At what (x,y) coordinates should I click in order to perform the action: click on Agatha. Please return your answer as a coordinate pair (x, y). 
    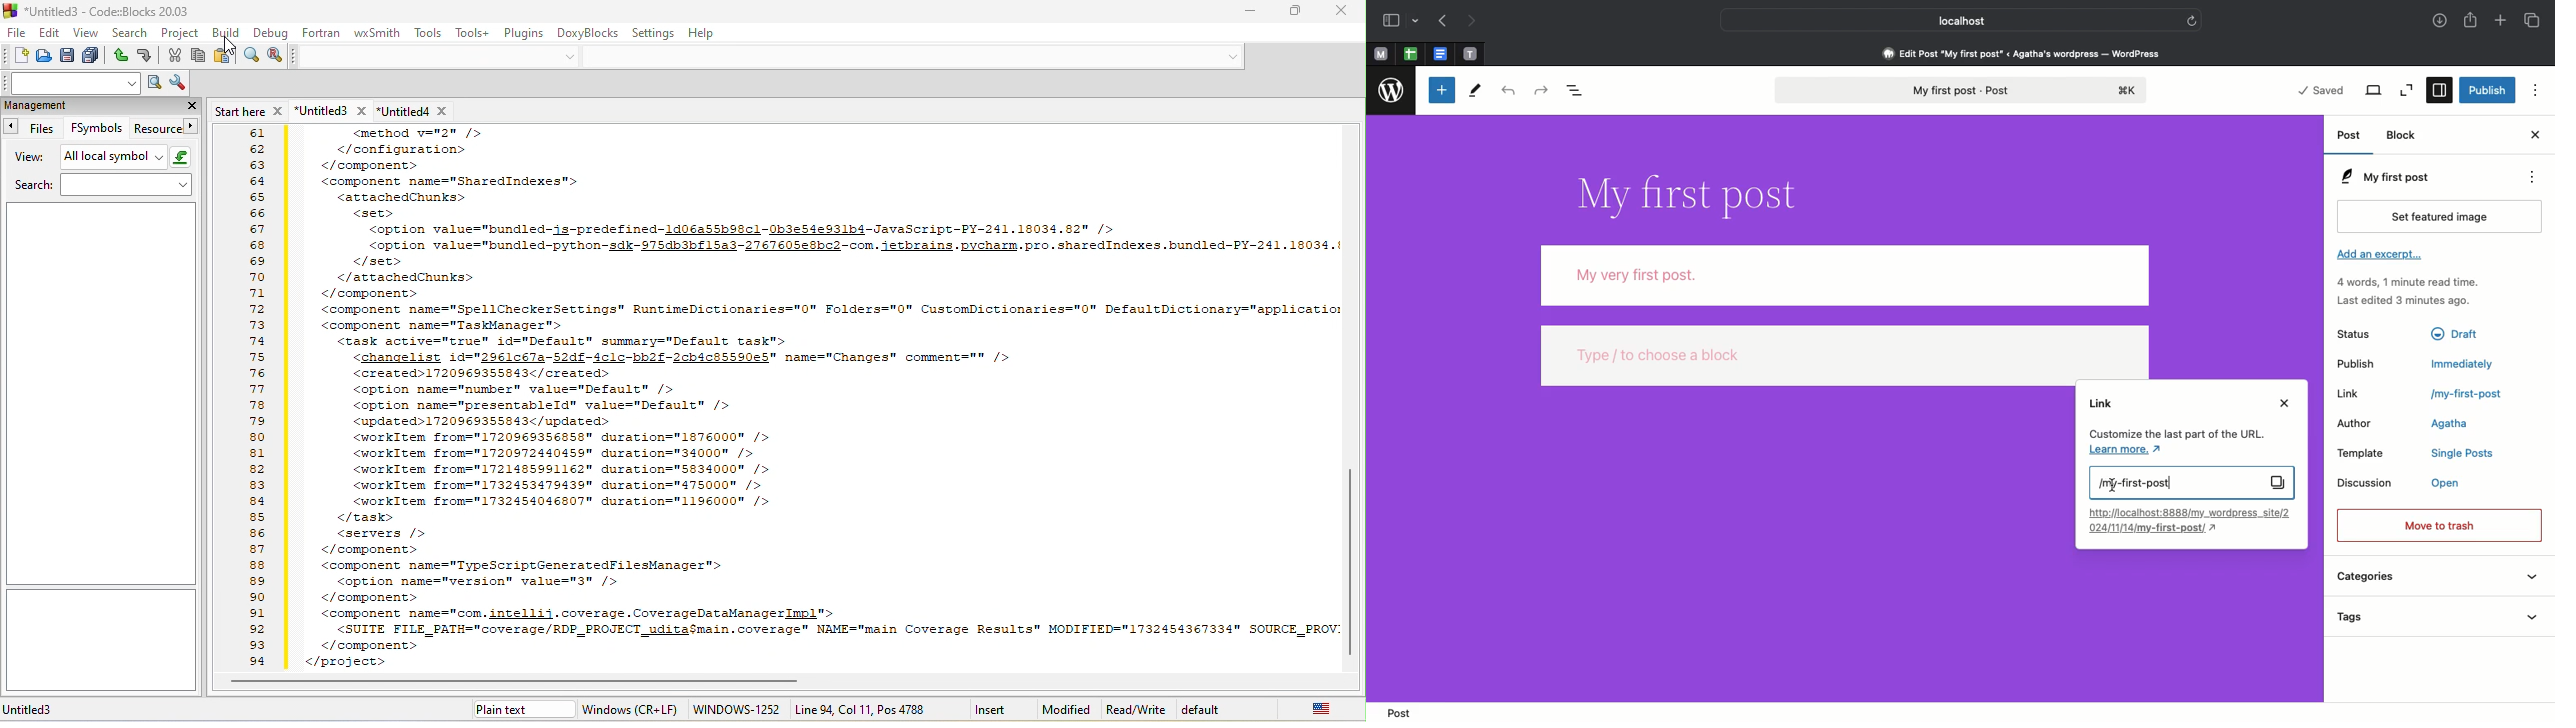
    Looking at the image, I should click on (2456, 425).